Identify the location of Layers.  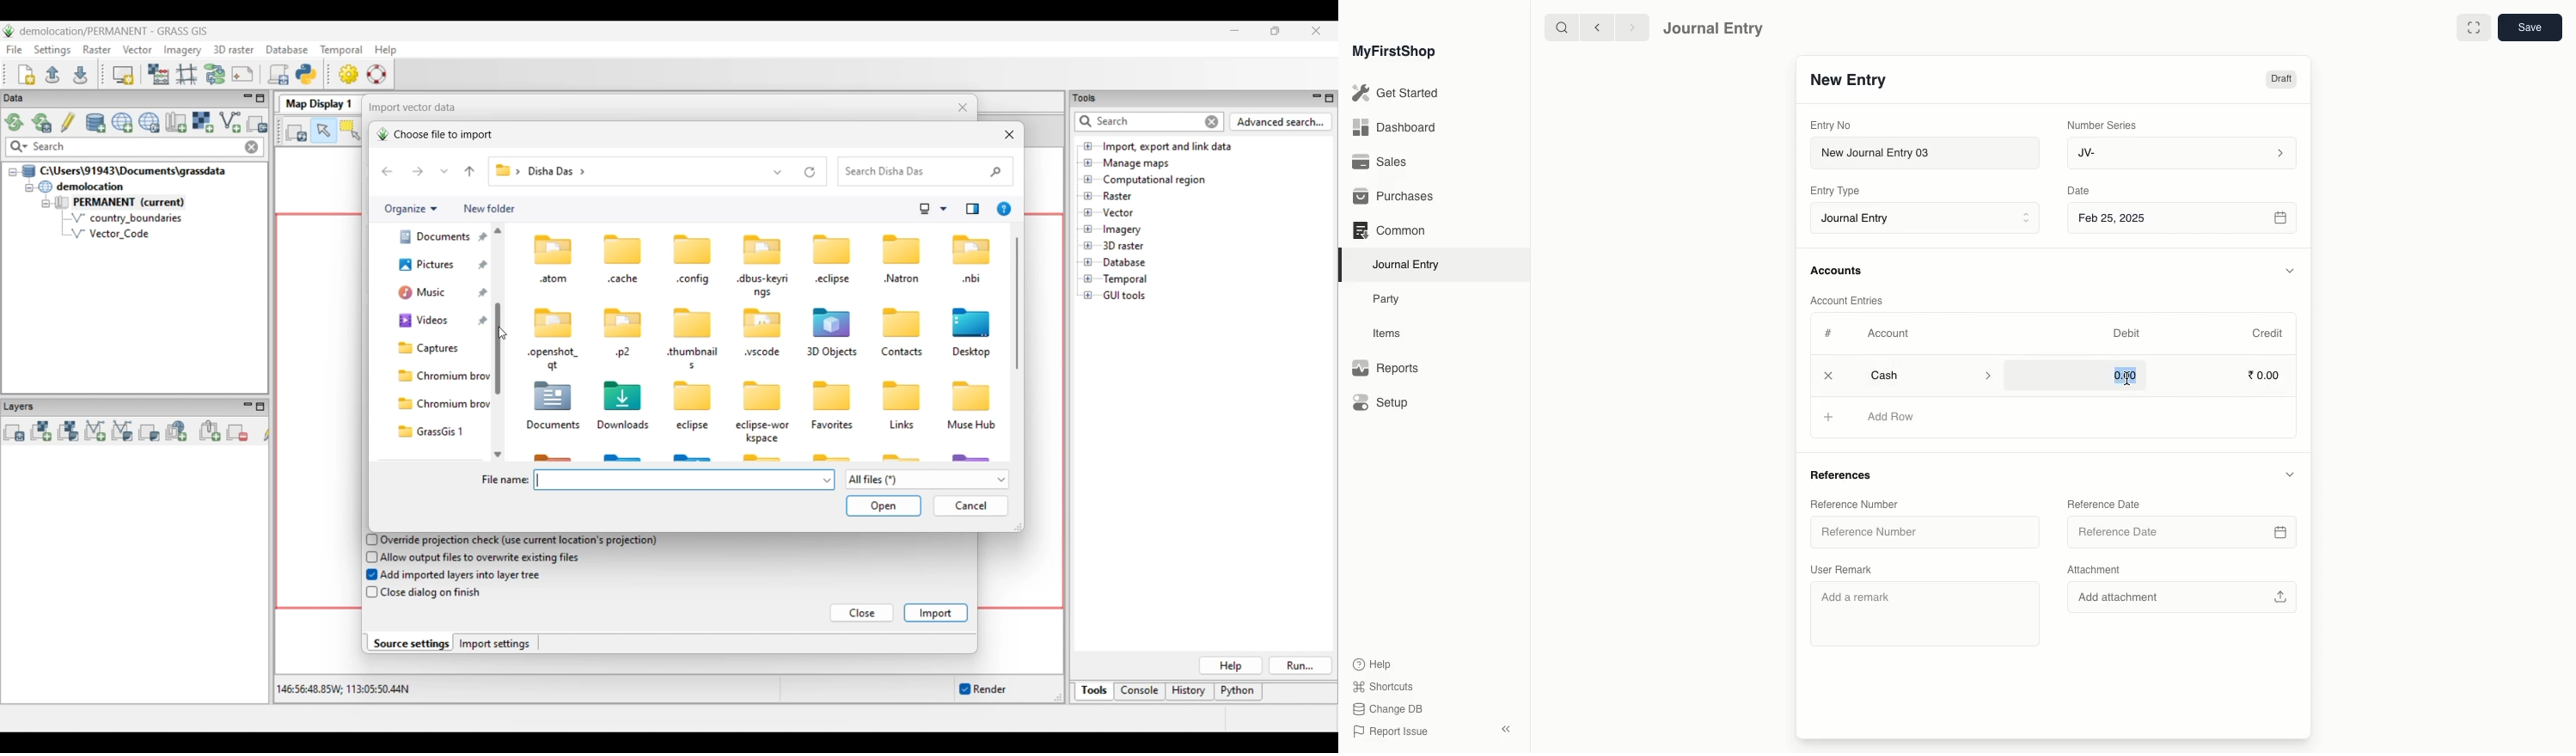
(22, 406).